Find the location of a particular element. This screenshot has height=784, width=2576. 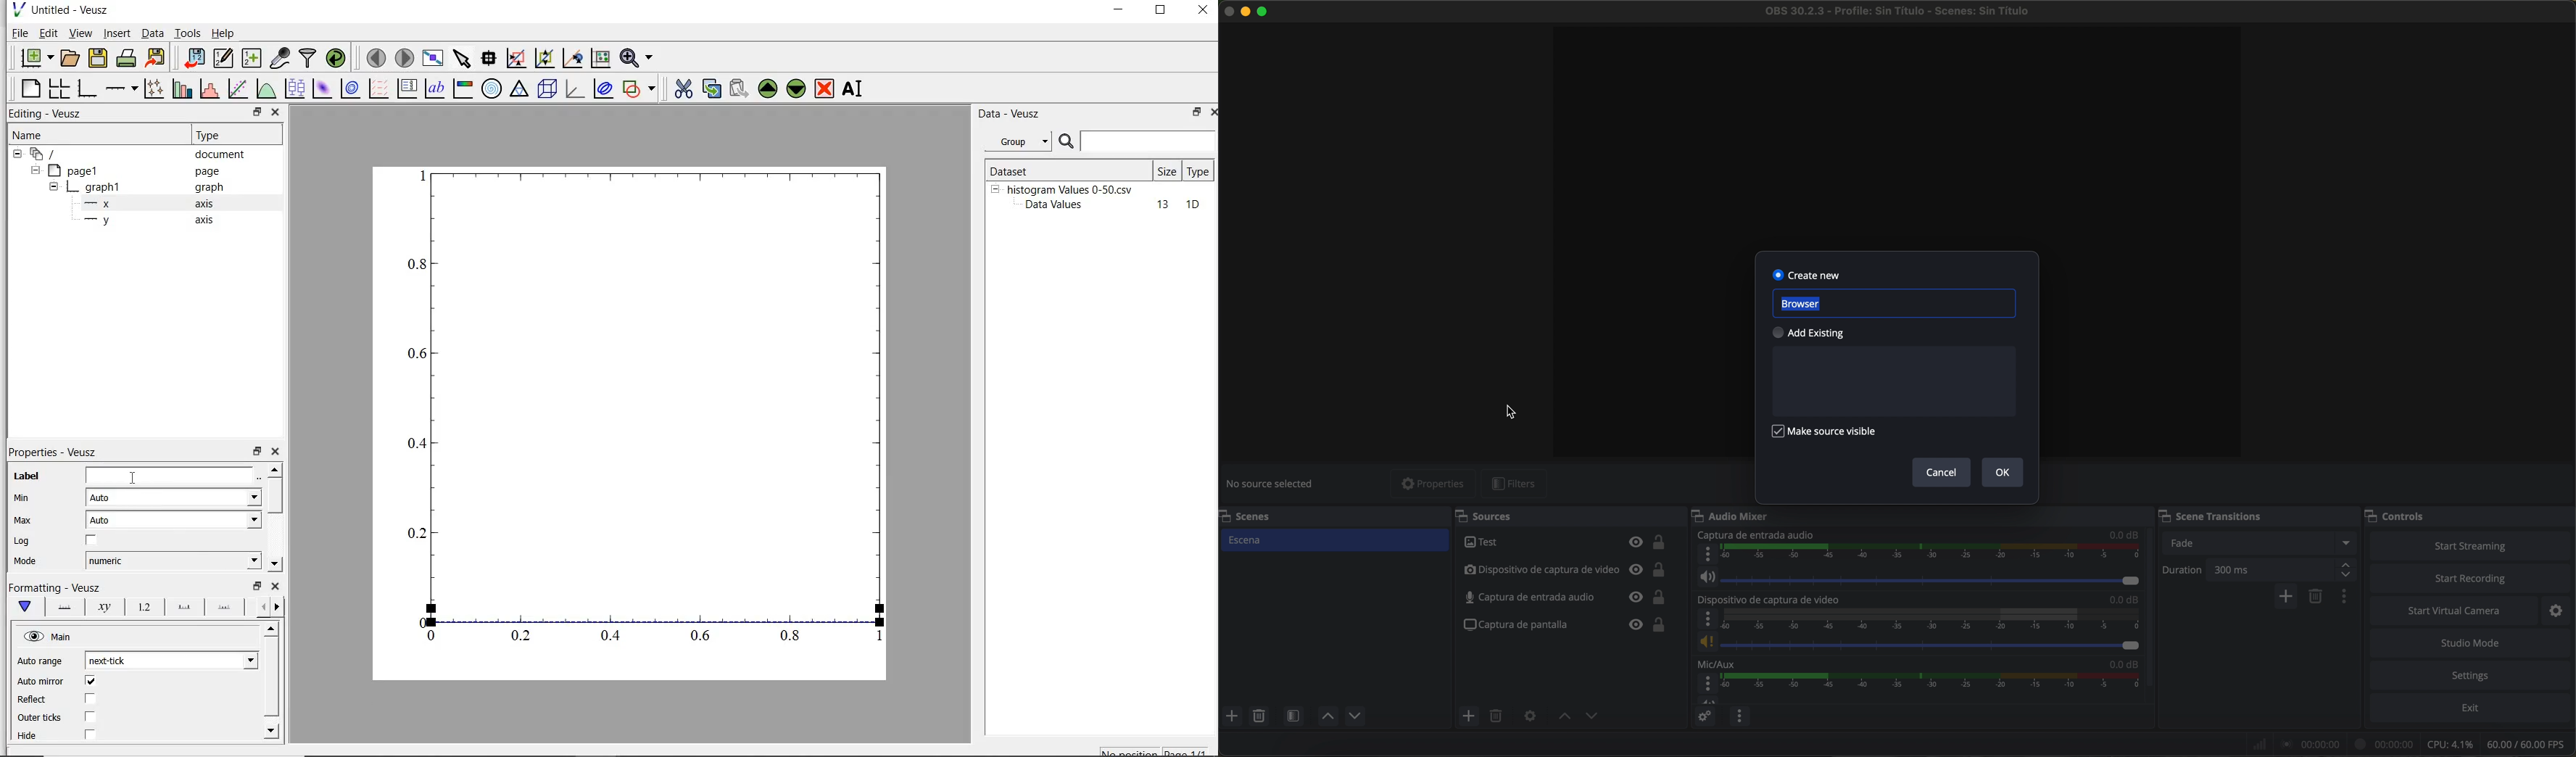

vol is located at coordinates (1918, 643).